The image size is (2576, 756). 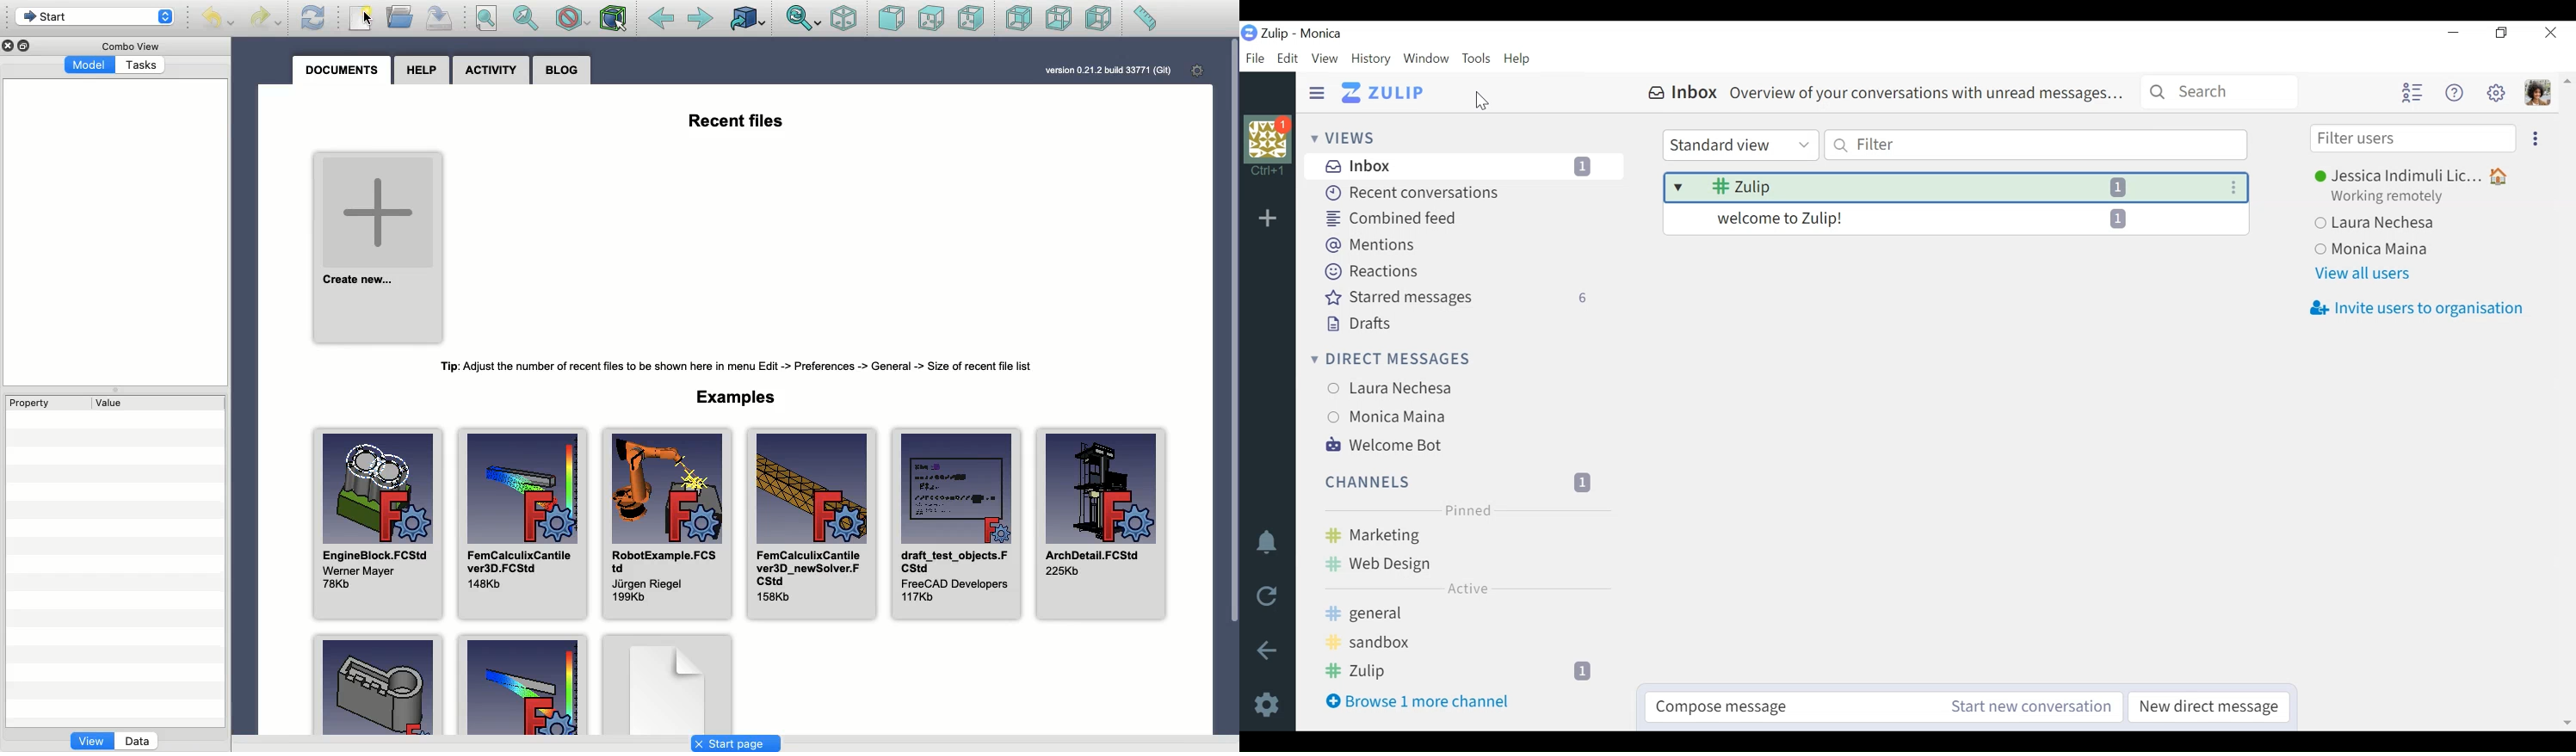 I want to click on Help, so click(x=418, y=70).